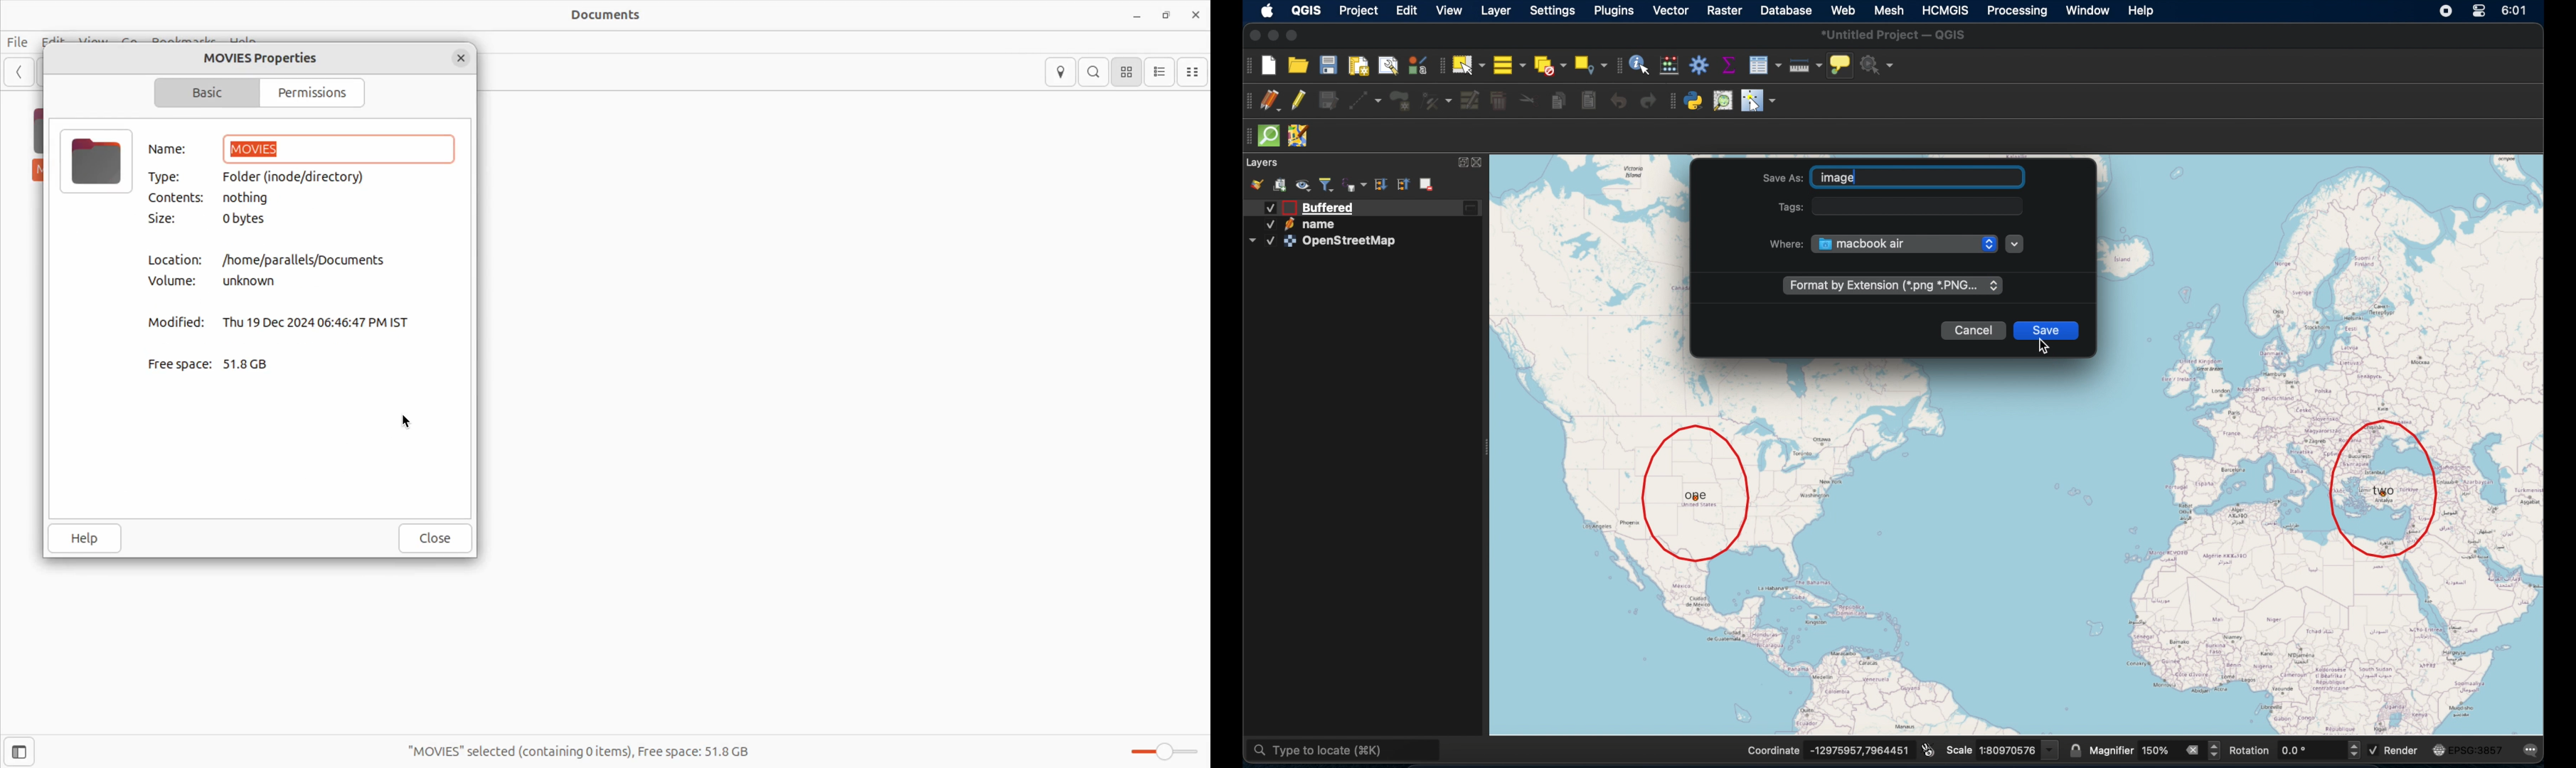 The image size is (2576, 784). I want to click on minimize , so click(1273, 34).